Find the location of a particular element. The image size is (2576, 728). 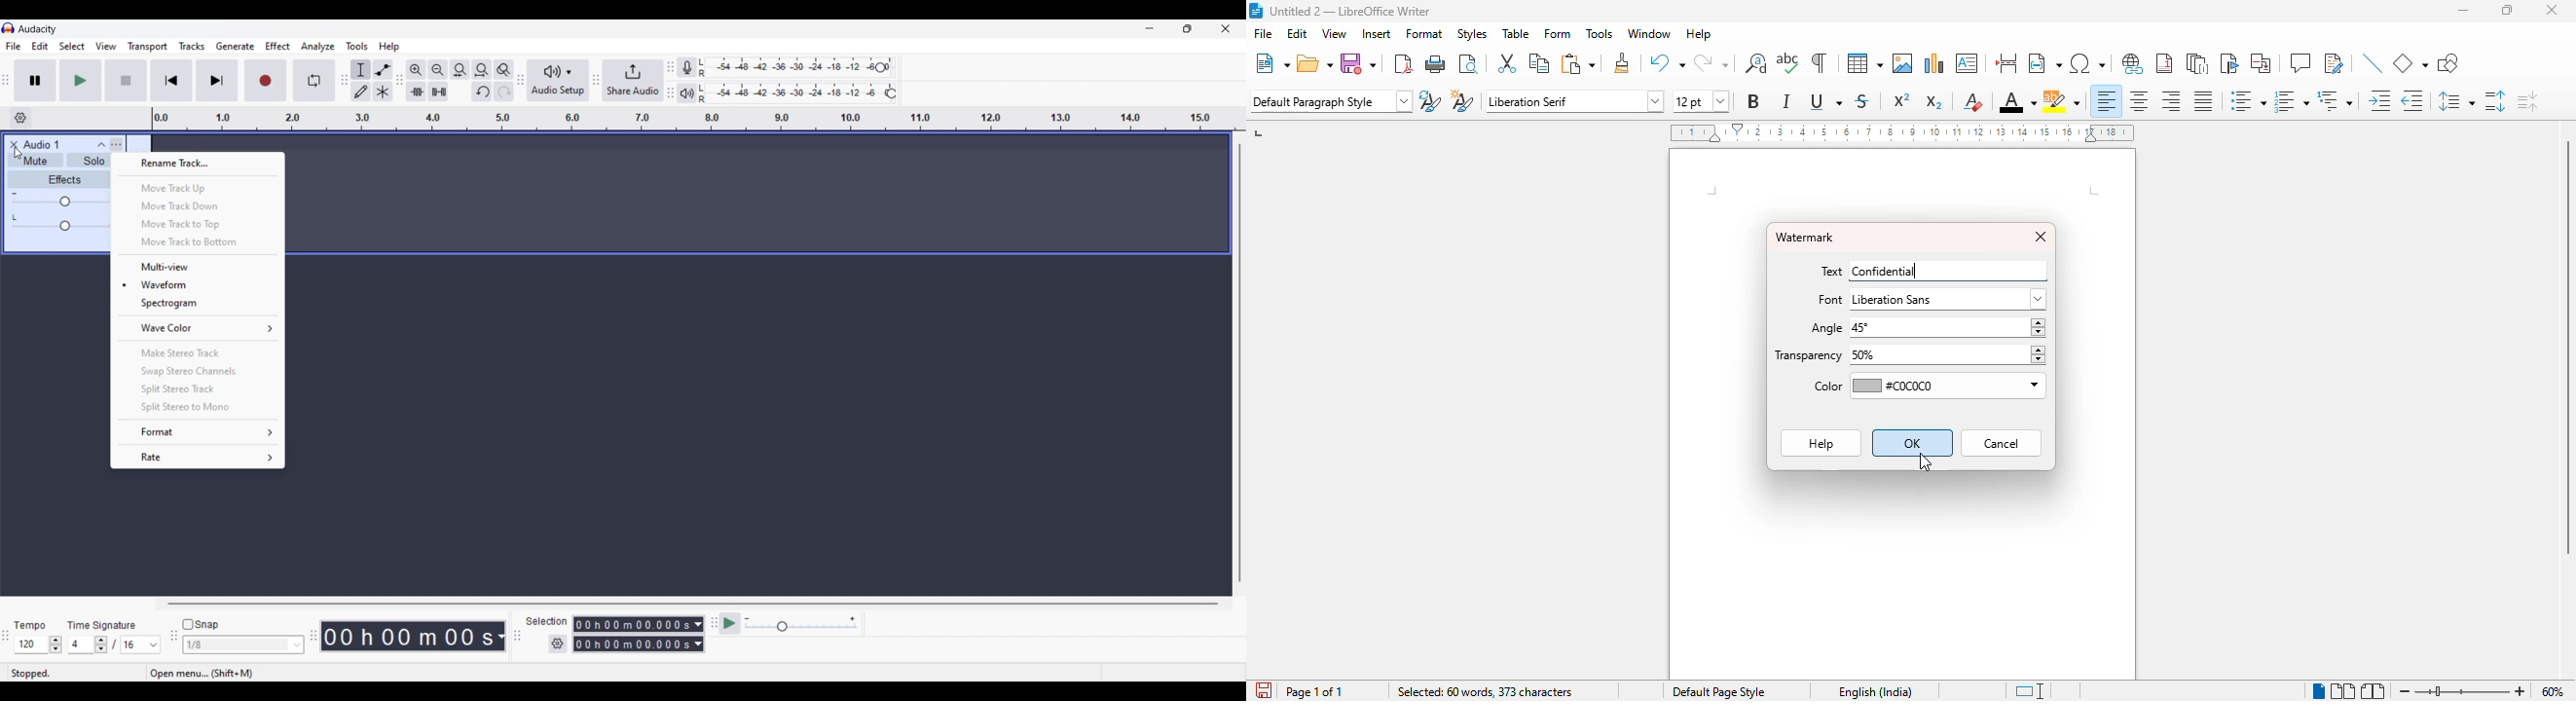

Move track to bottom is located at coordinates (198, 243).